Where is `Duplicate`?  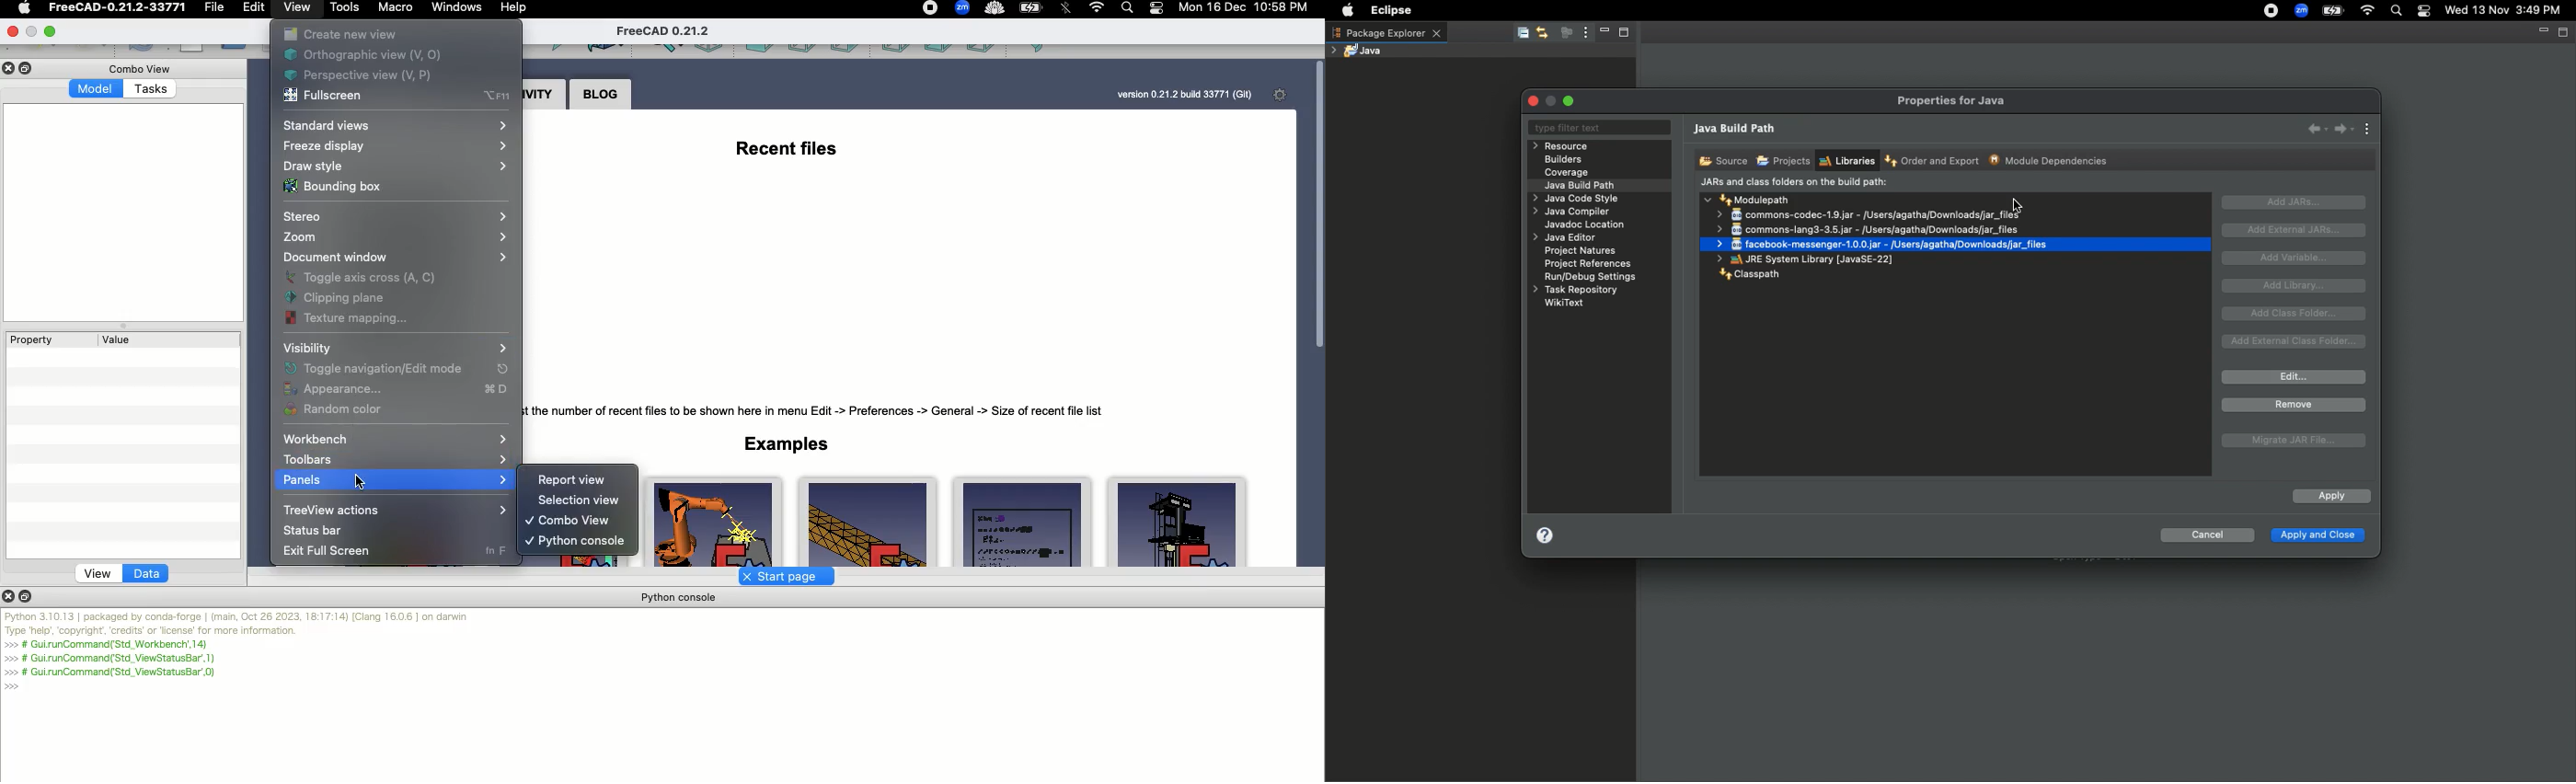
Duplicate is located at coordinates (29, 69).